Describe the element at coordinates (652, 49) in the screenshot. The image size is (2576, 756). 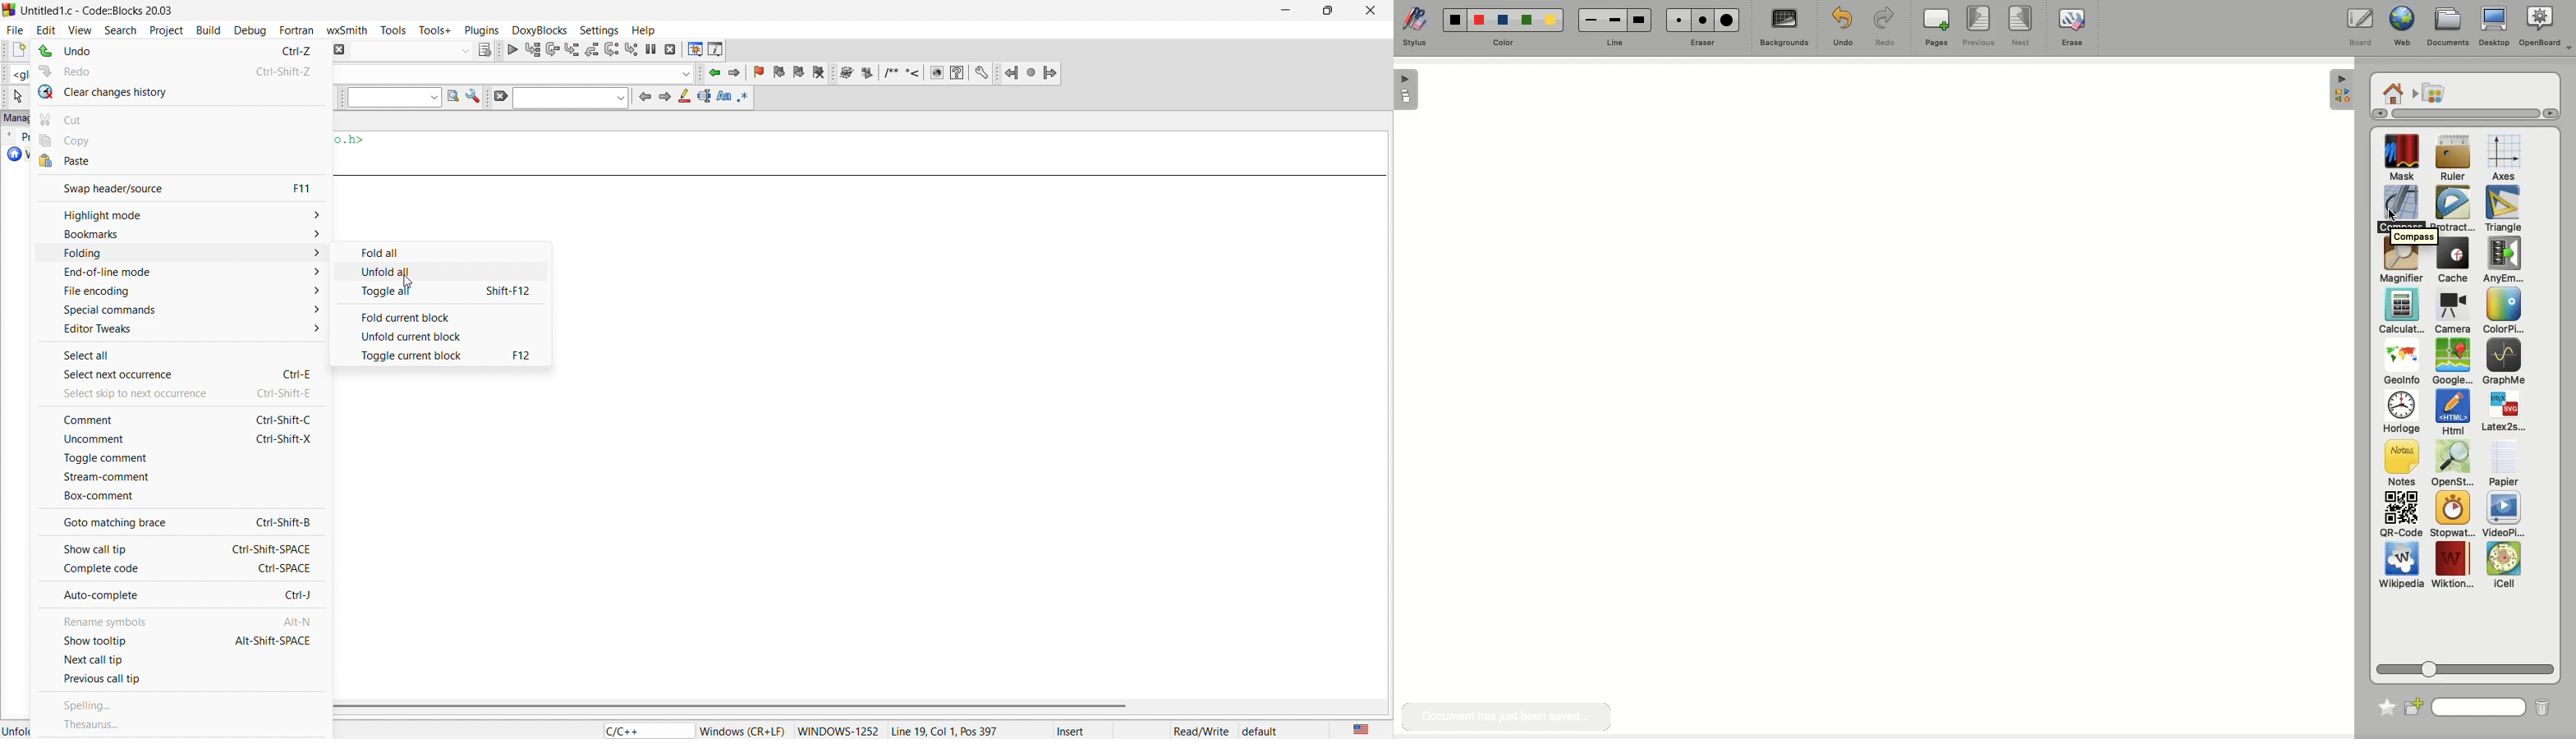
I see `break debugging` at that location.